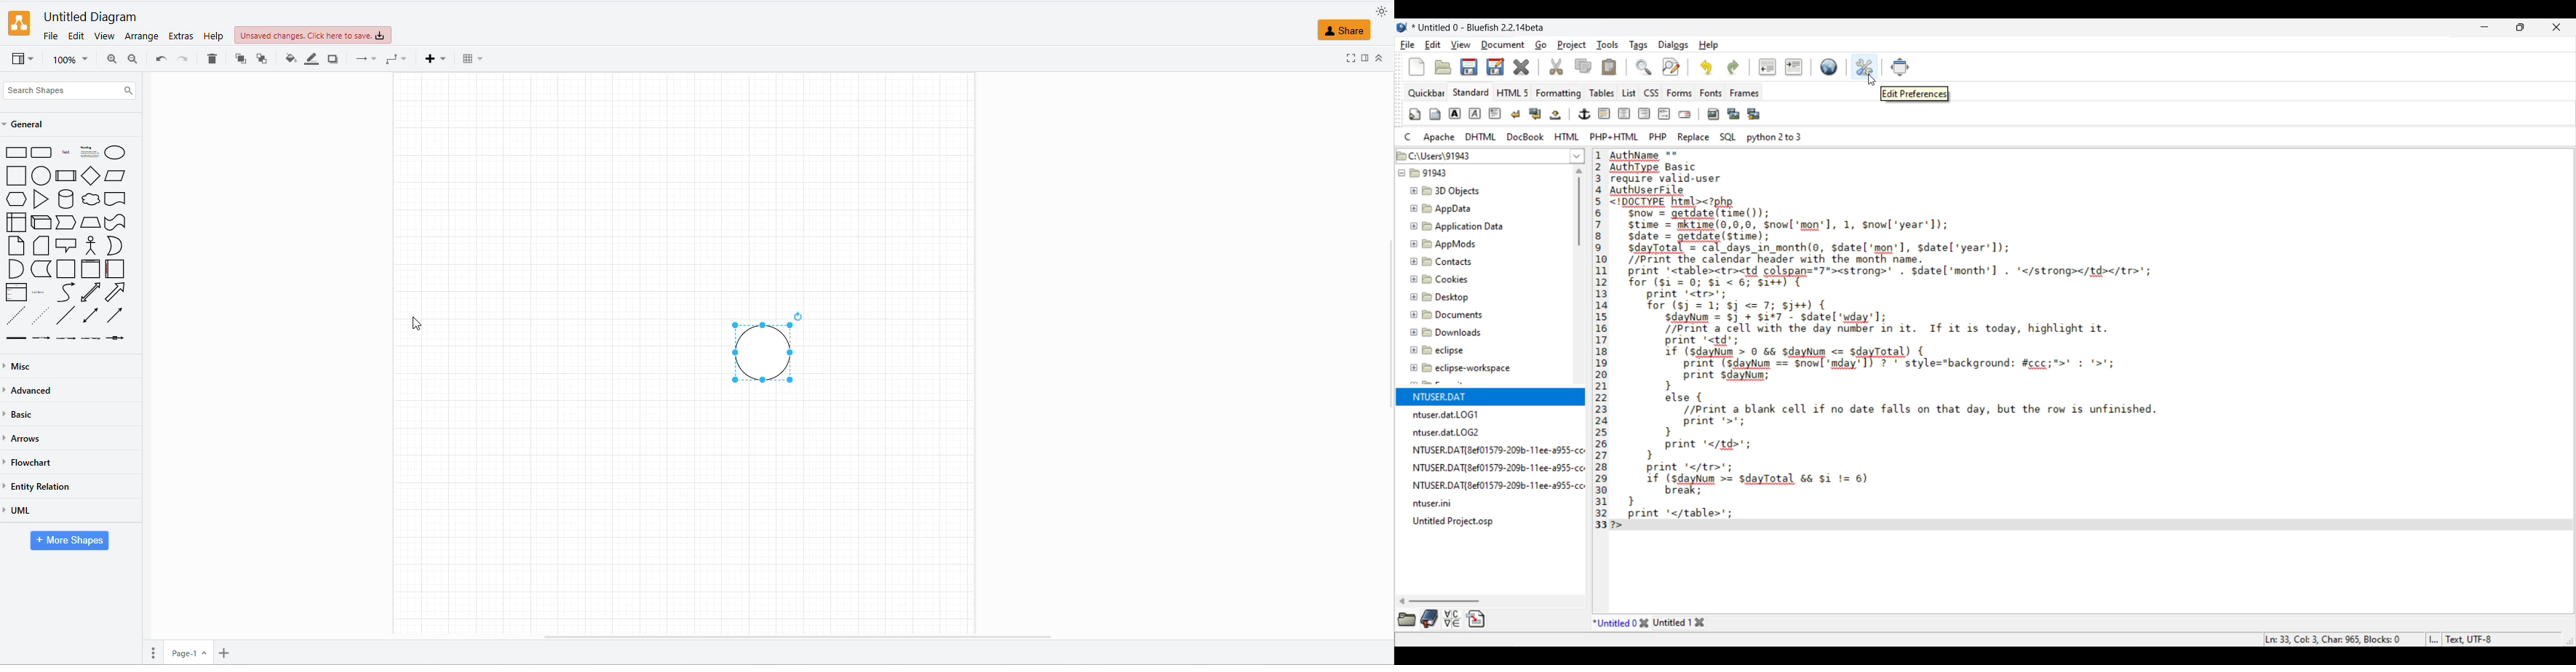  I want to click on EXTRAS, so click(180, 36).